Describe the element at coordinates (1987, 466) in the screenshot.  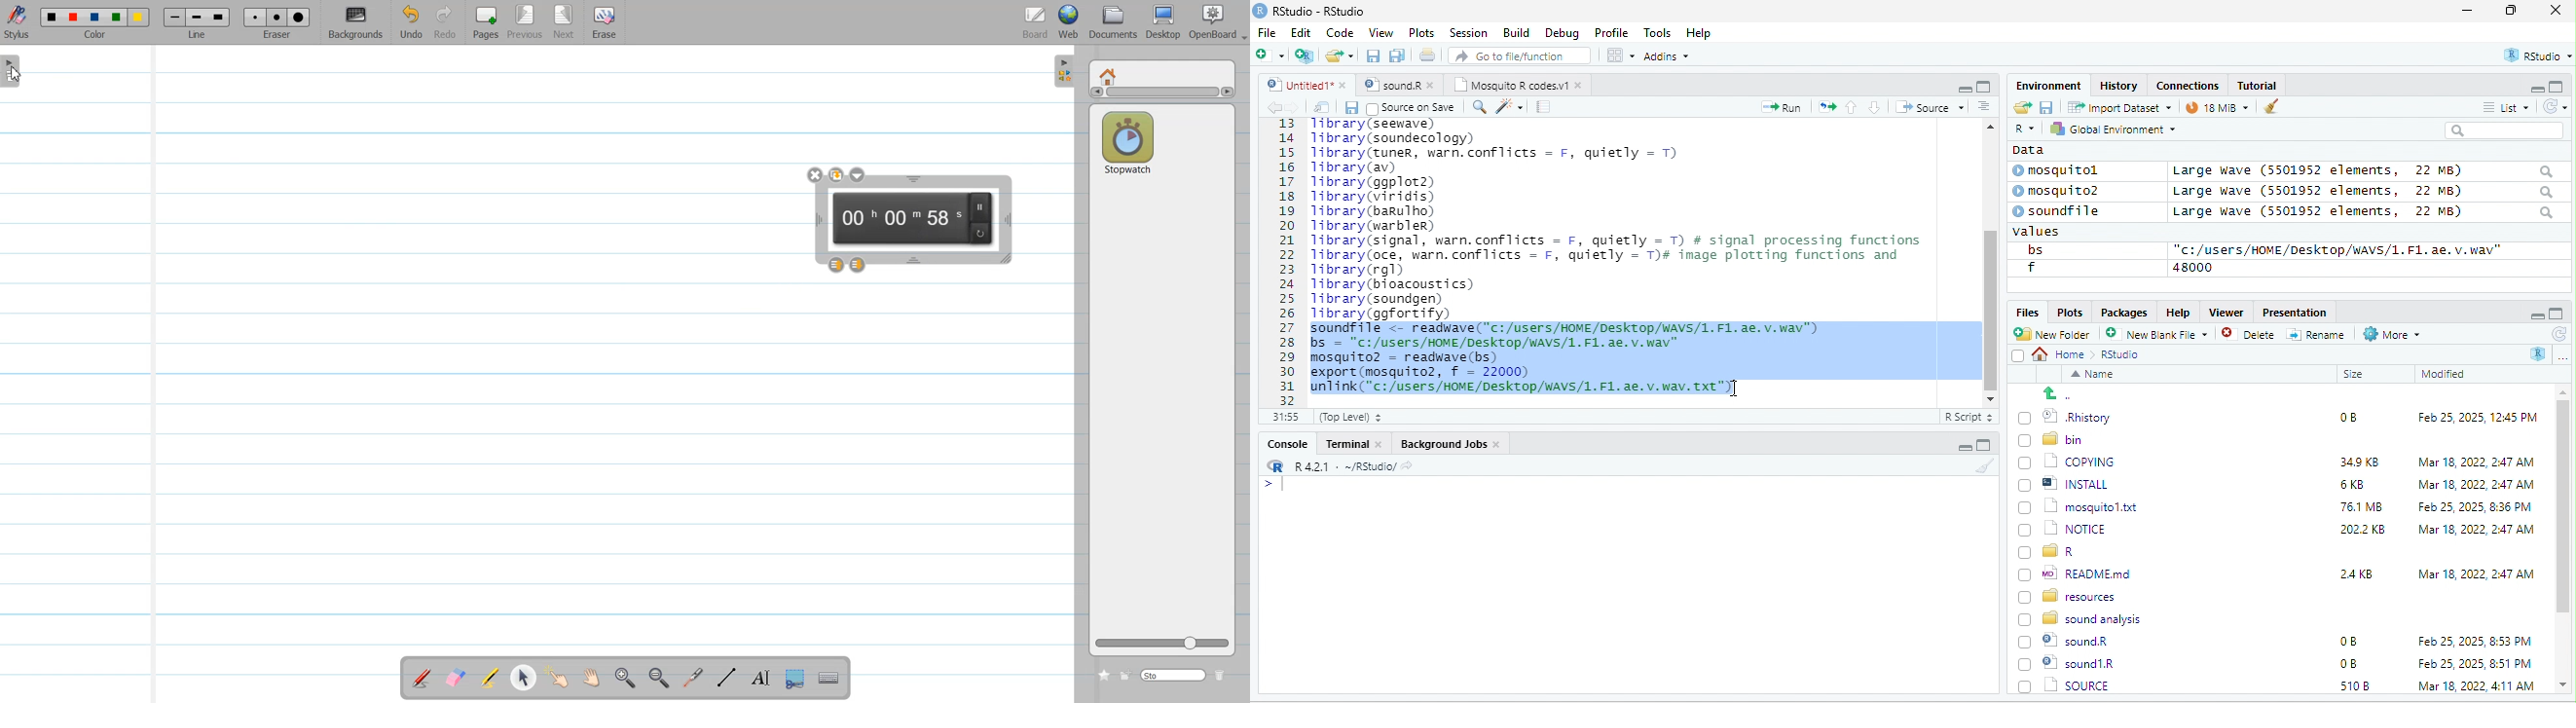
I see `brush` at that location.